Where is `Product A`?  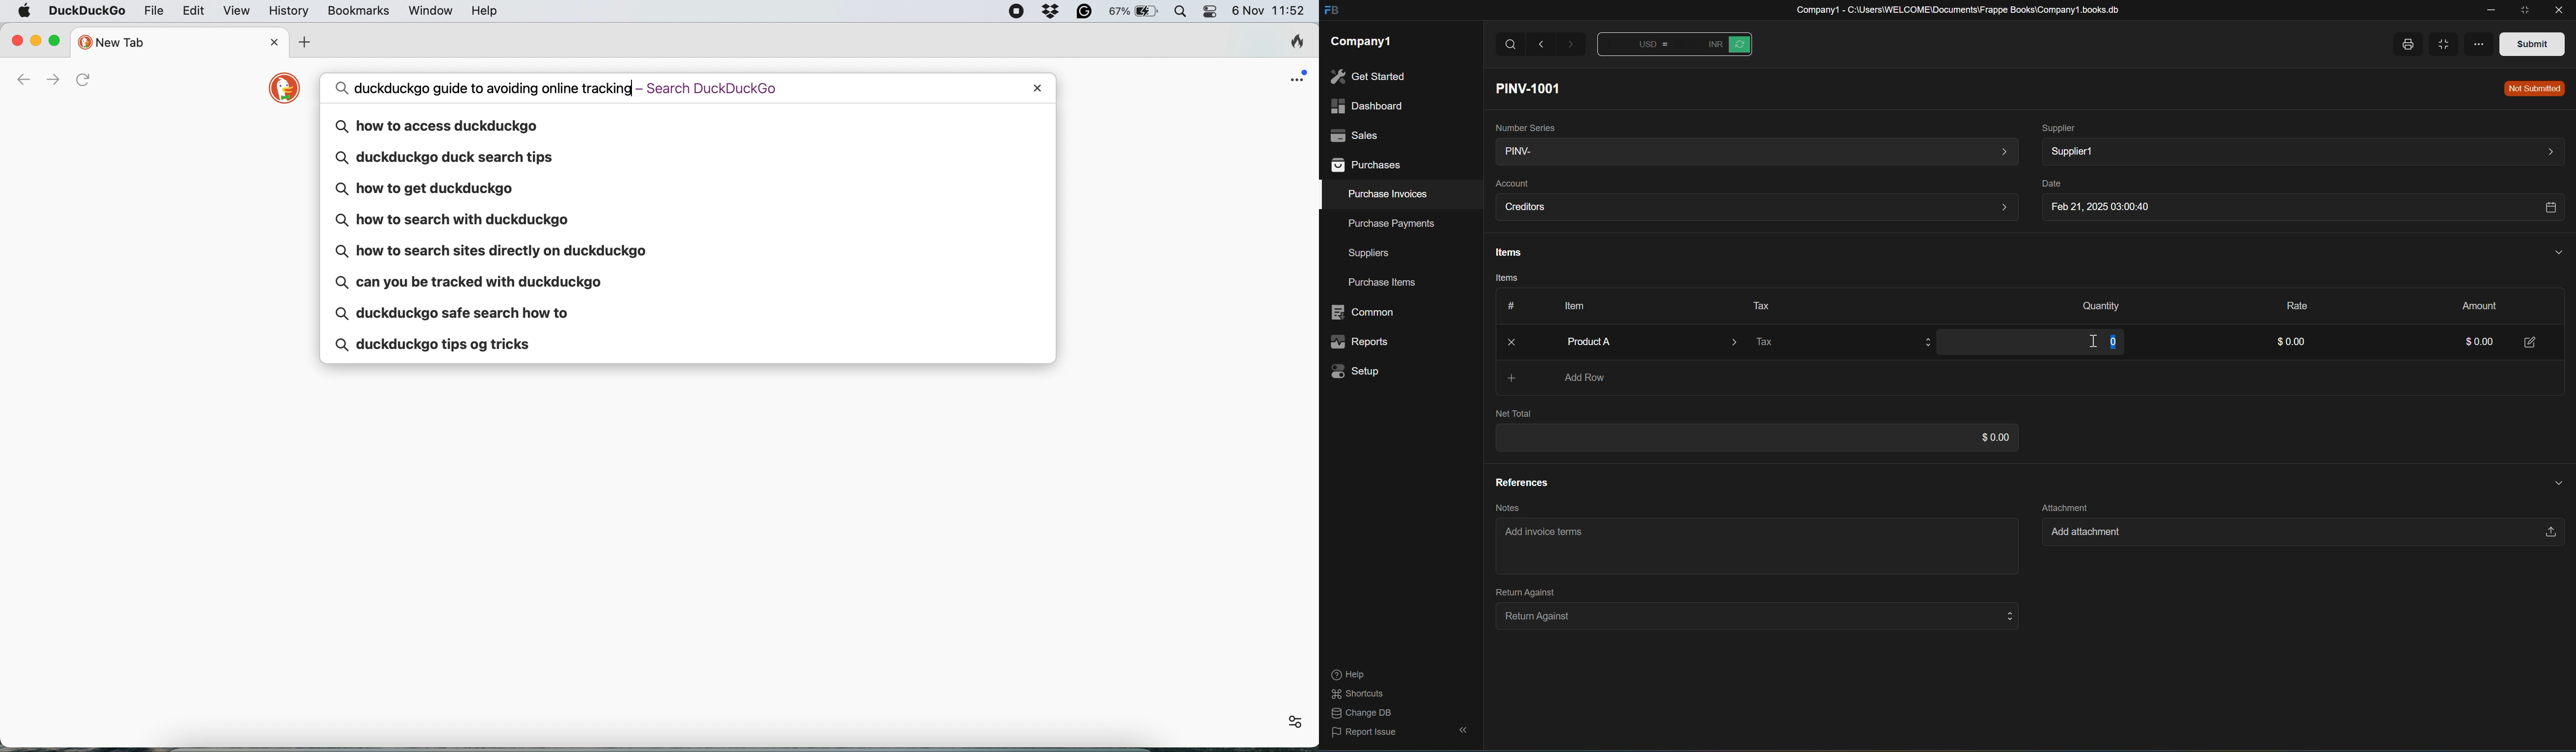
Product A is located at coordinates (1642, 342).